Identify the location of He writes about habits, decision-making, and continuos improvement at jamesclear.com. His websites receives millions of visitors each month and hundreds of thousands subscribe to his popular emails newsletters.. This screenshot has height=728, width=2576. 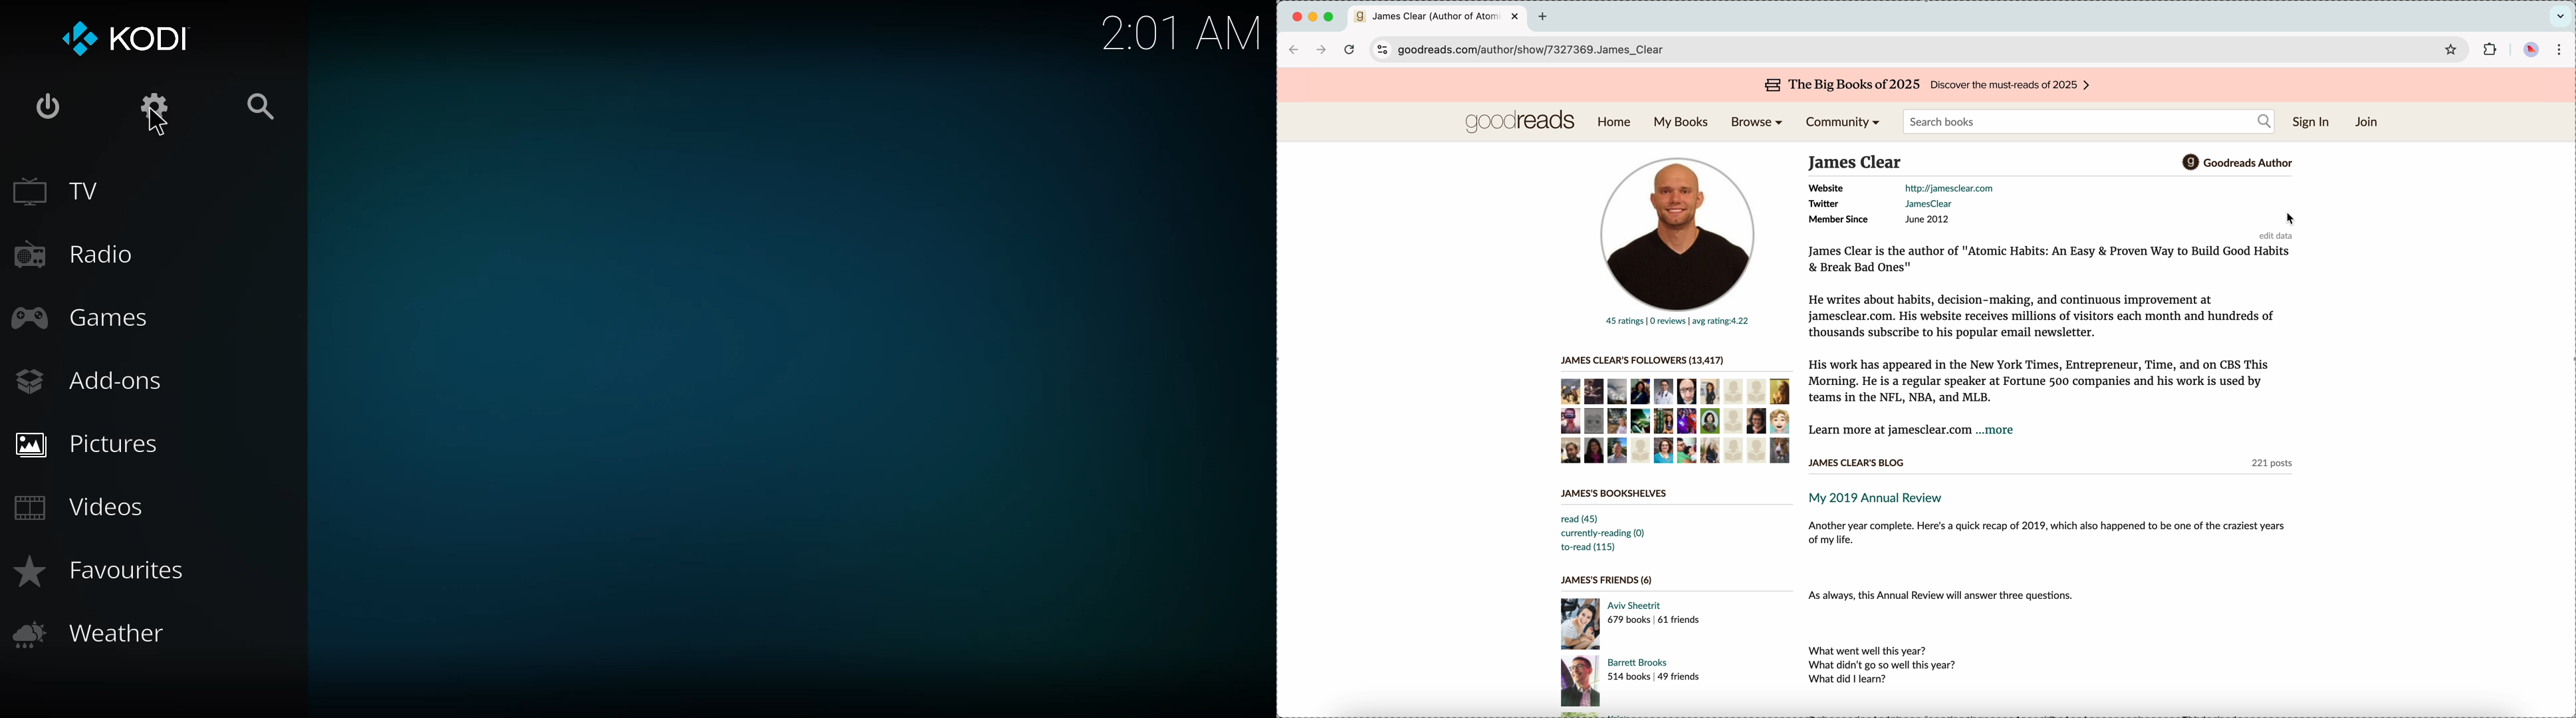
(2042, 315).